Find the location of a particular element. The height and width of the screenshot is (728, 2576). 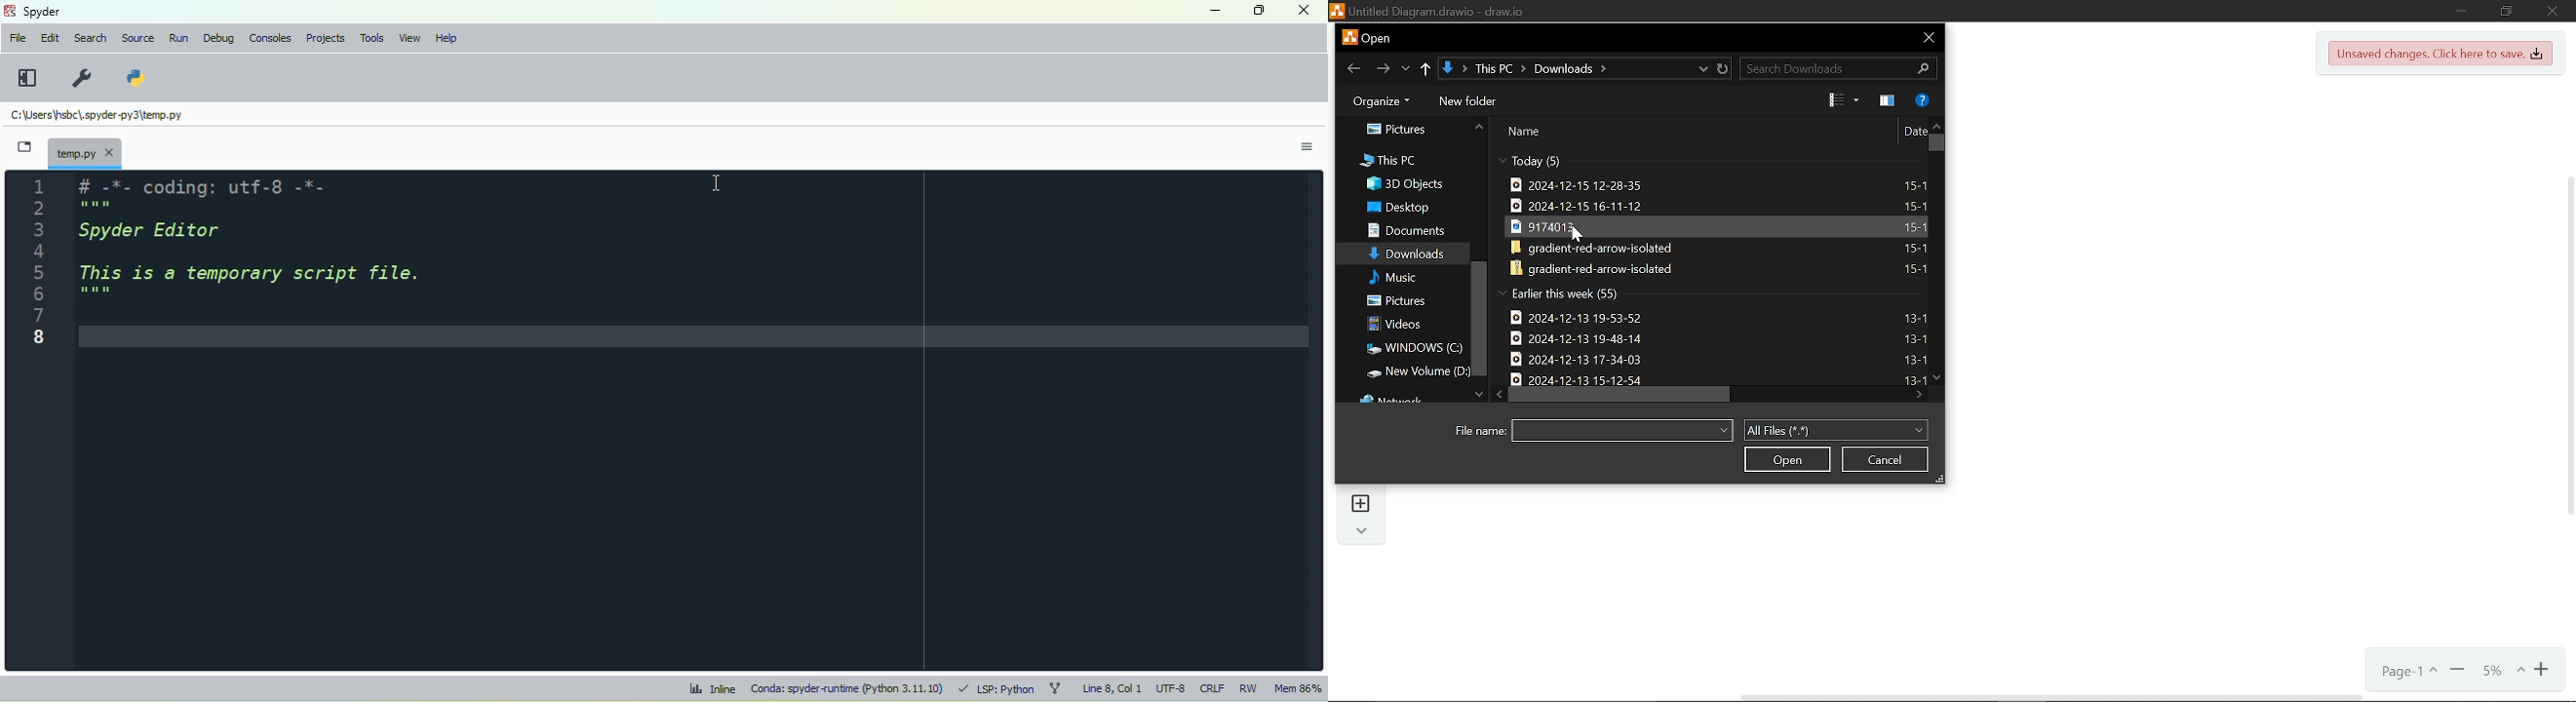

Cancel is located at coordinates (1887, 459).